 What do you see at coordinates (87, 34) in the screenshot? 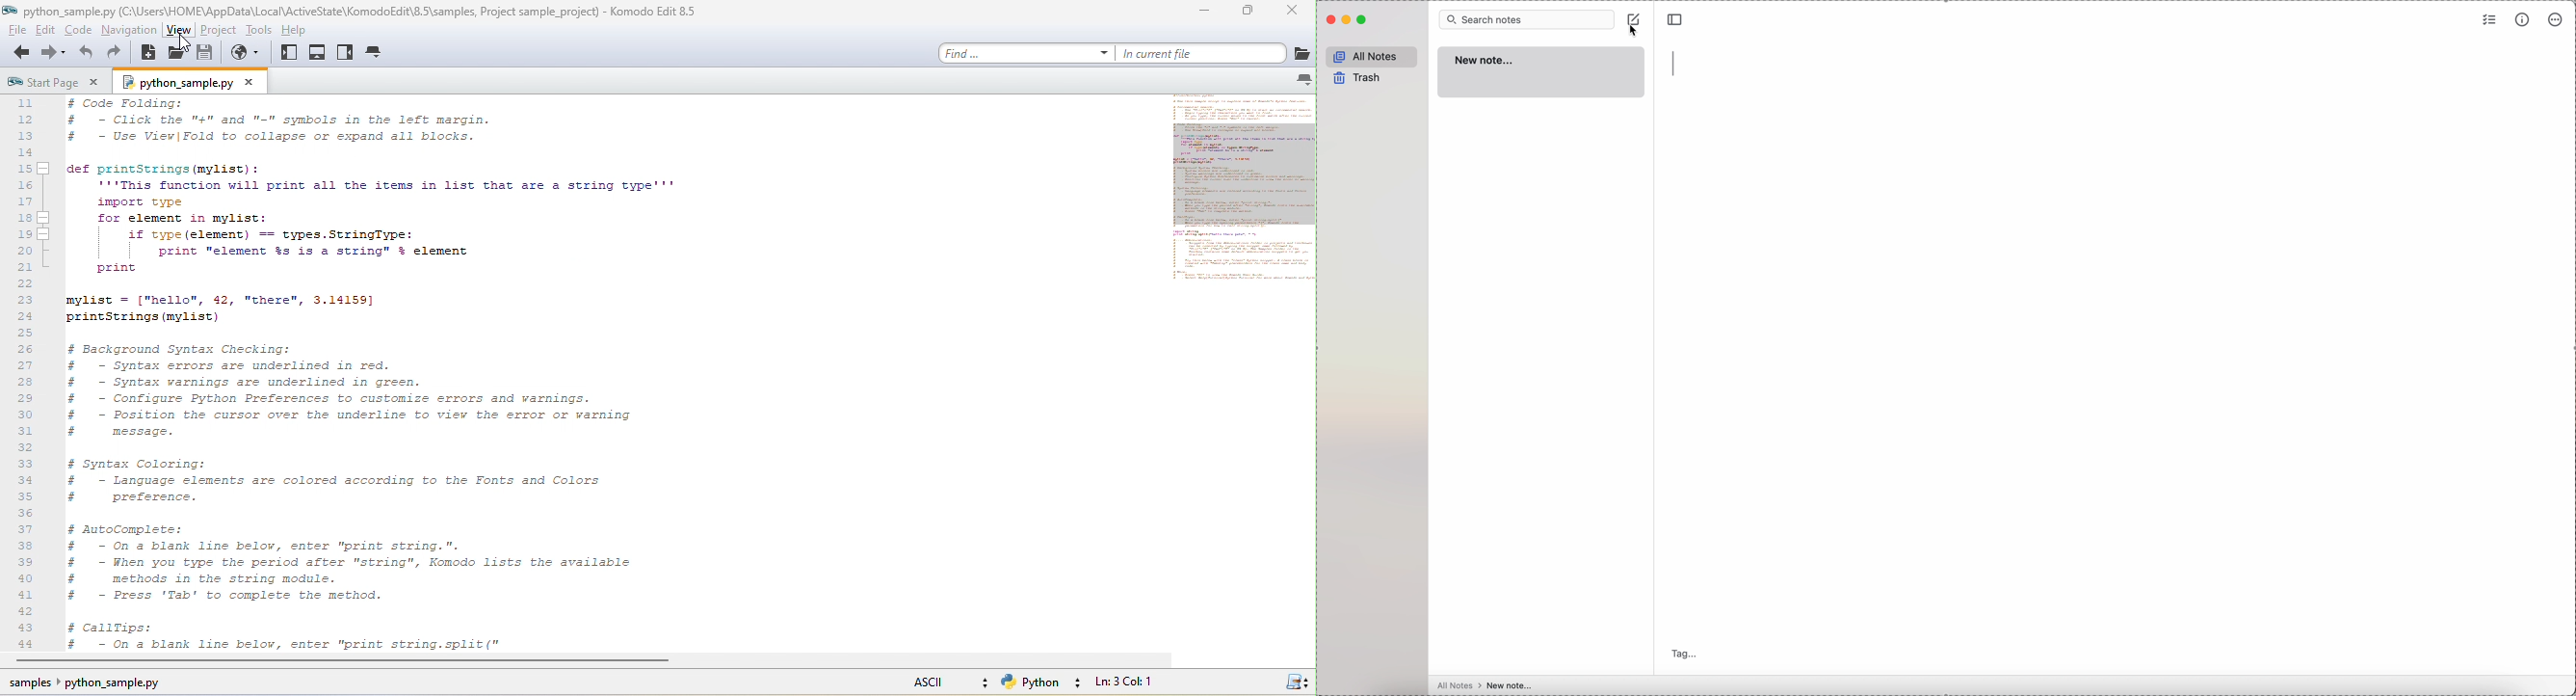
I see `code` at bounding box center [87, 34].